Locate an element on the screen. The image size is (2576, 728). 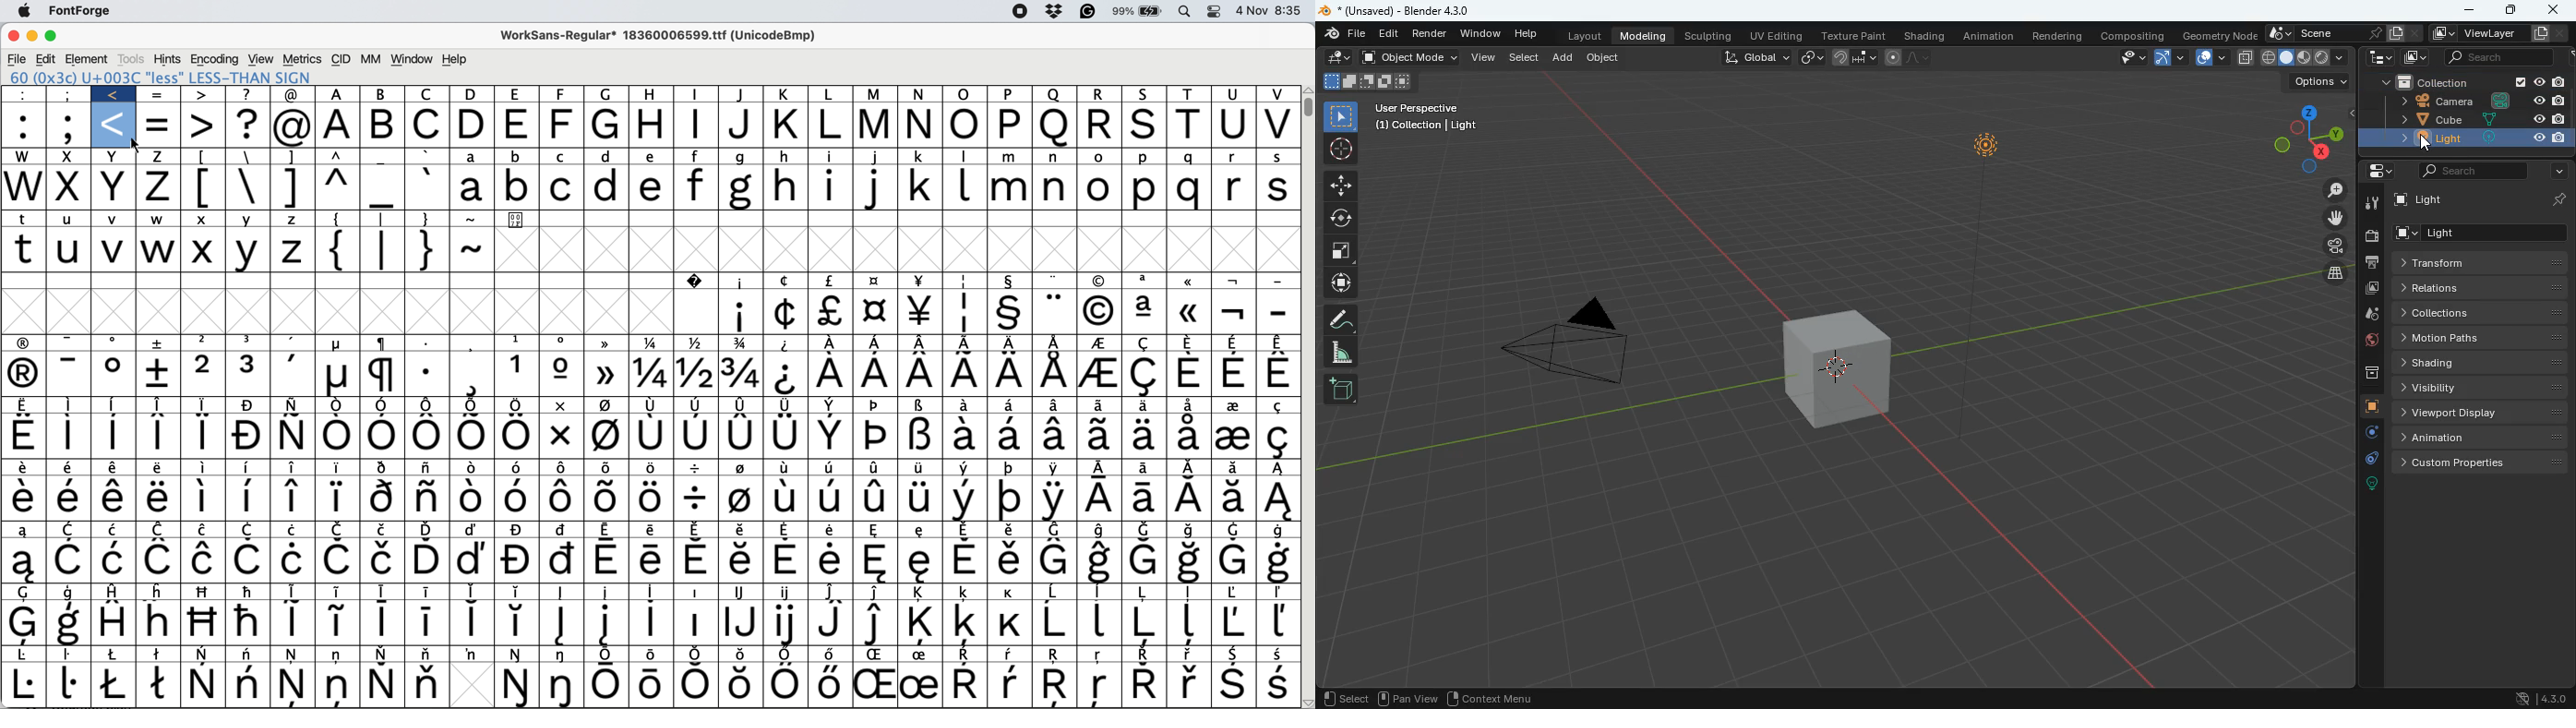
Symbol is located at coordinates (830, 373).